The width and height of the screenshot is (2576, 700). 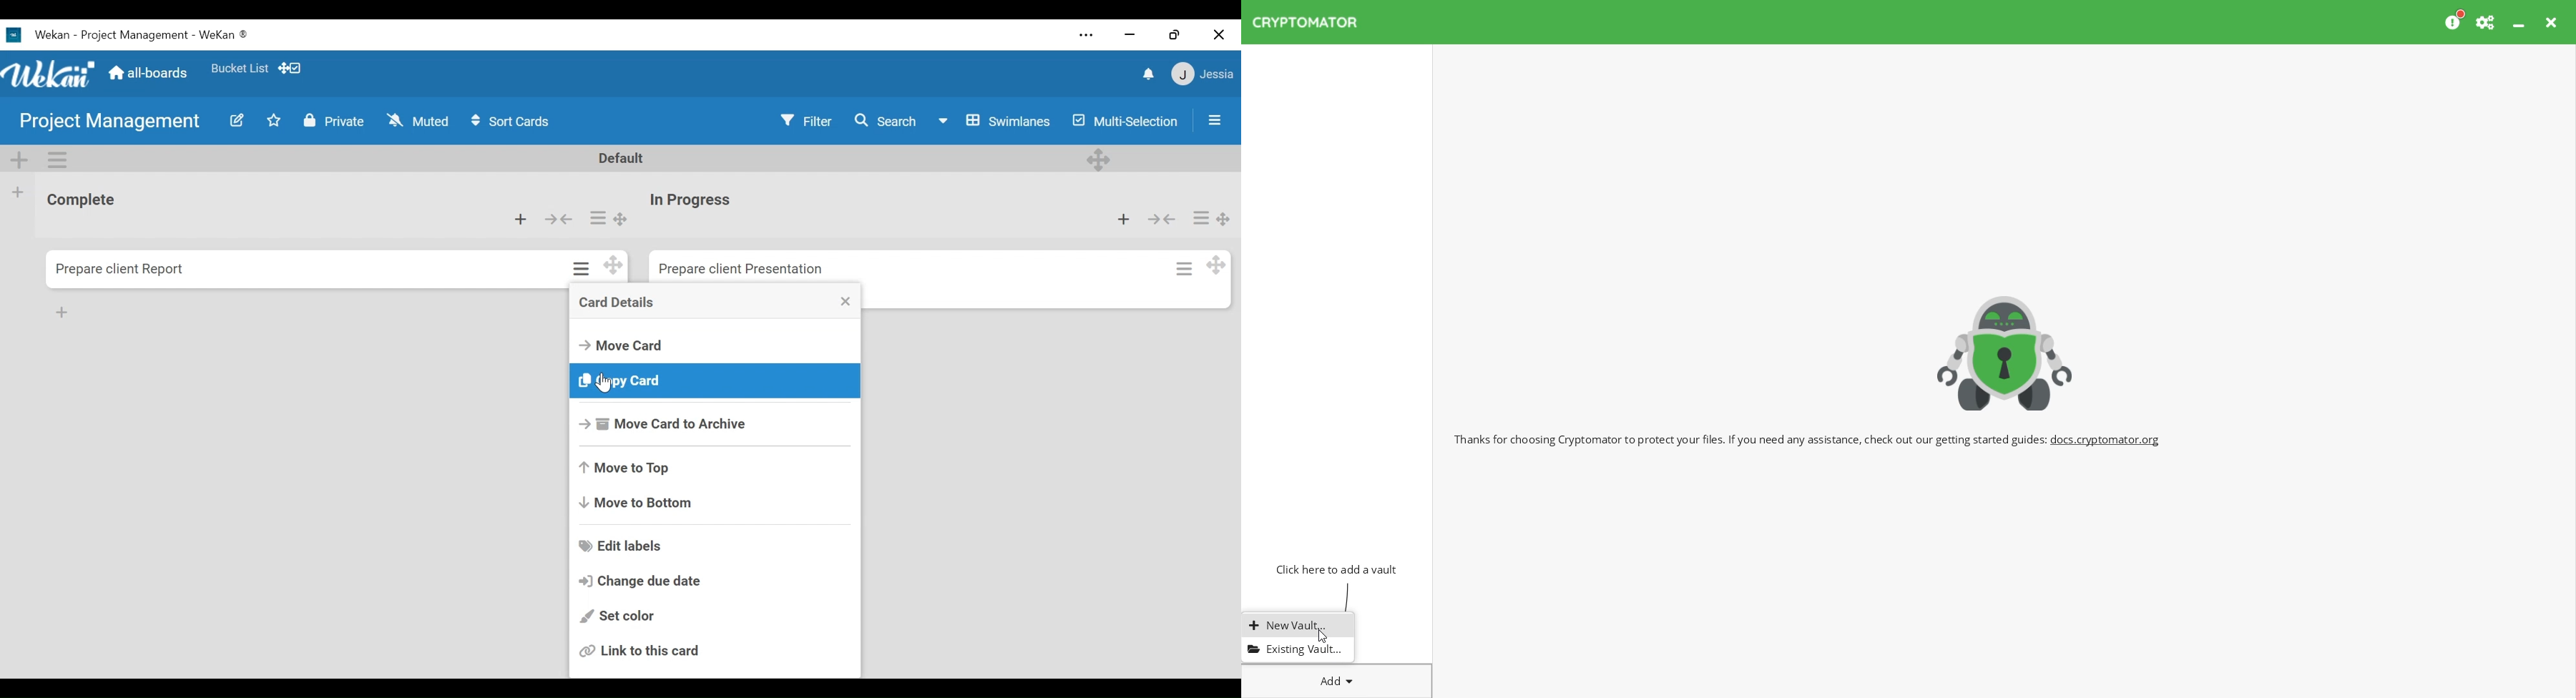 I want to click on Muted, so click(x=418, y=121).